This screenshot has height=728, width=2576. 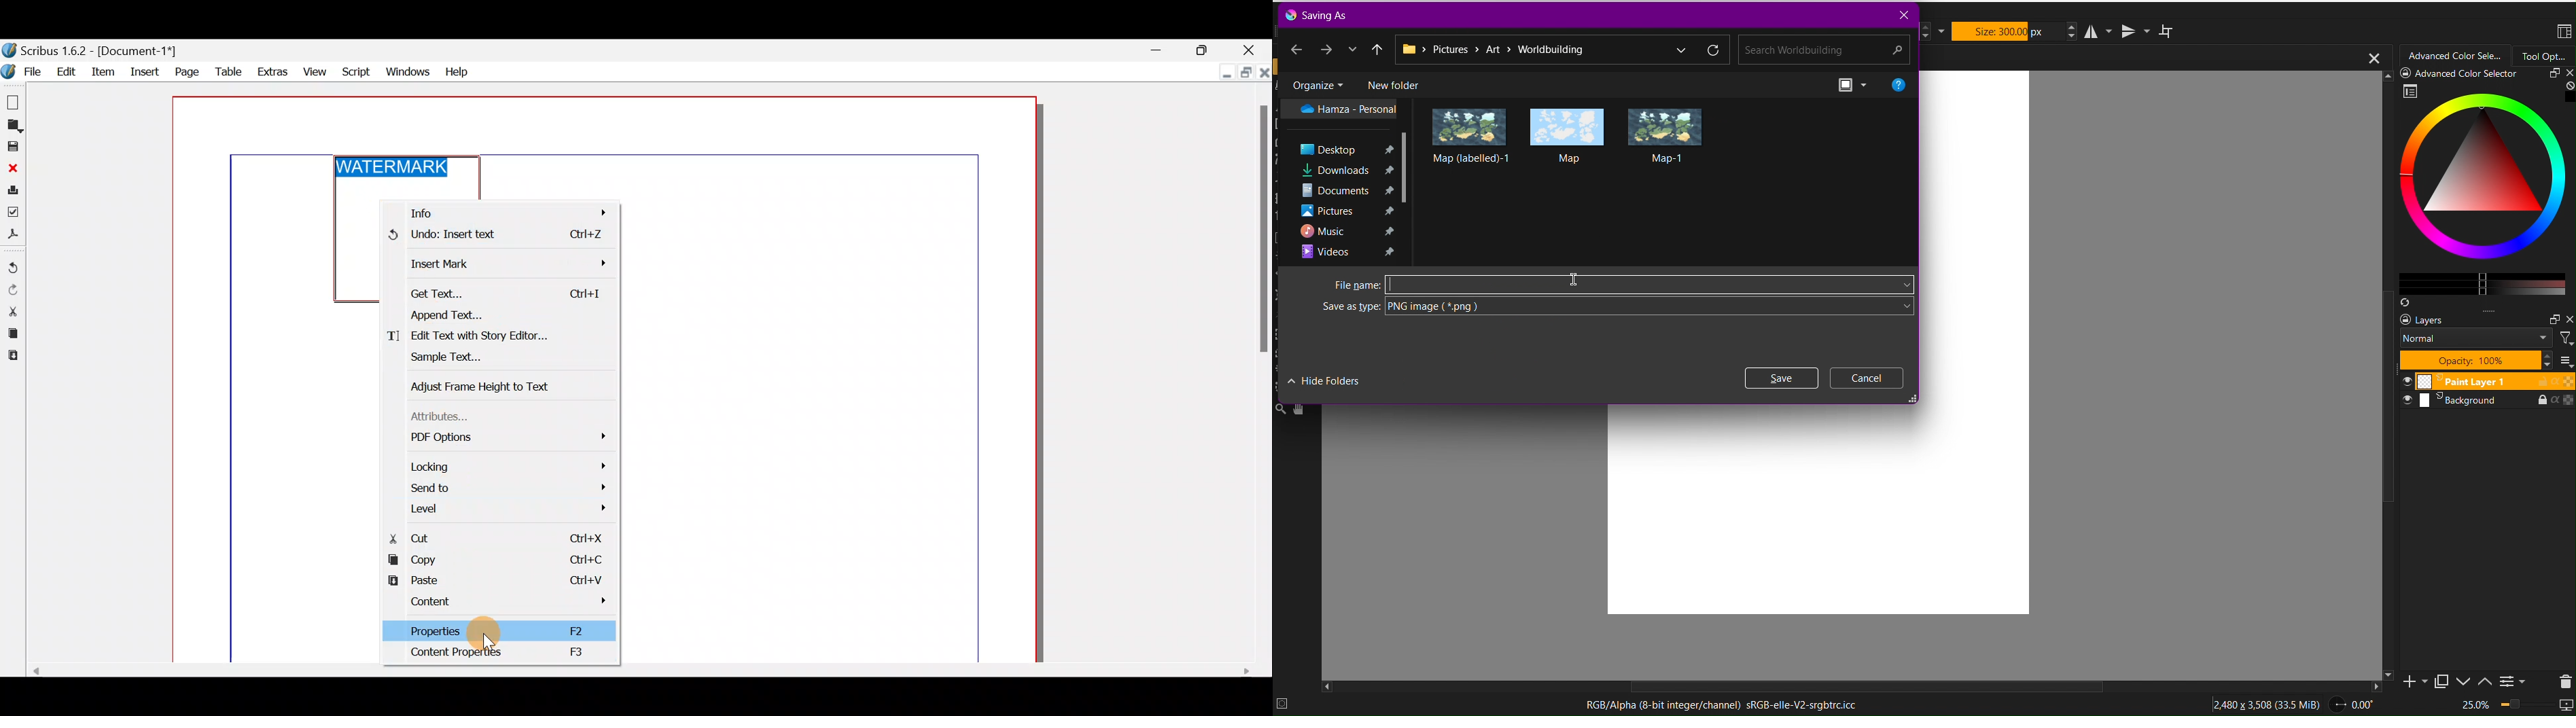 What do you see at coordinates (2357, 702) in the screenshot?
I see `Degree` at bounding box center [2357, 702].